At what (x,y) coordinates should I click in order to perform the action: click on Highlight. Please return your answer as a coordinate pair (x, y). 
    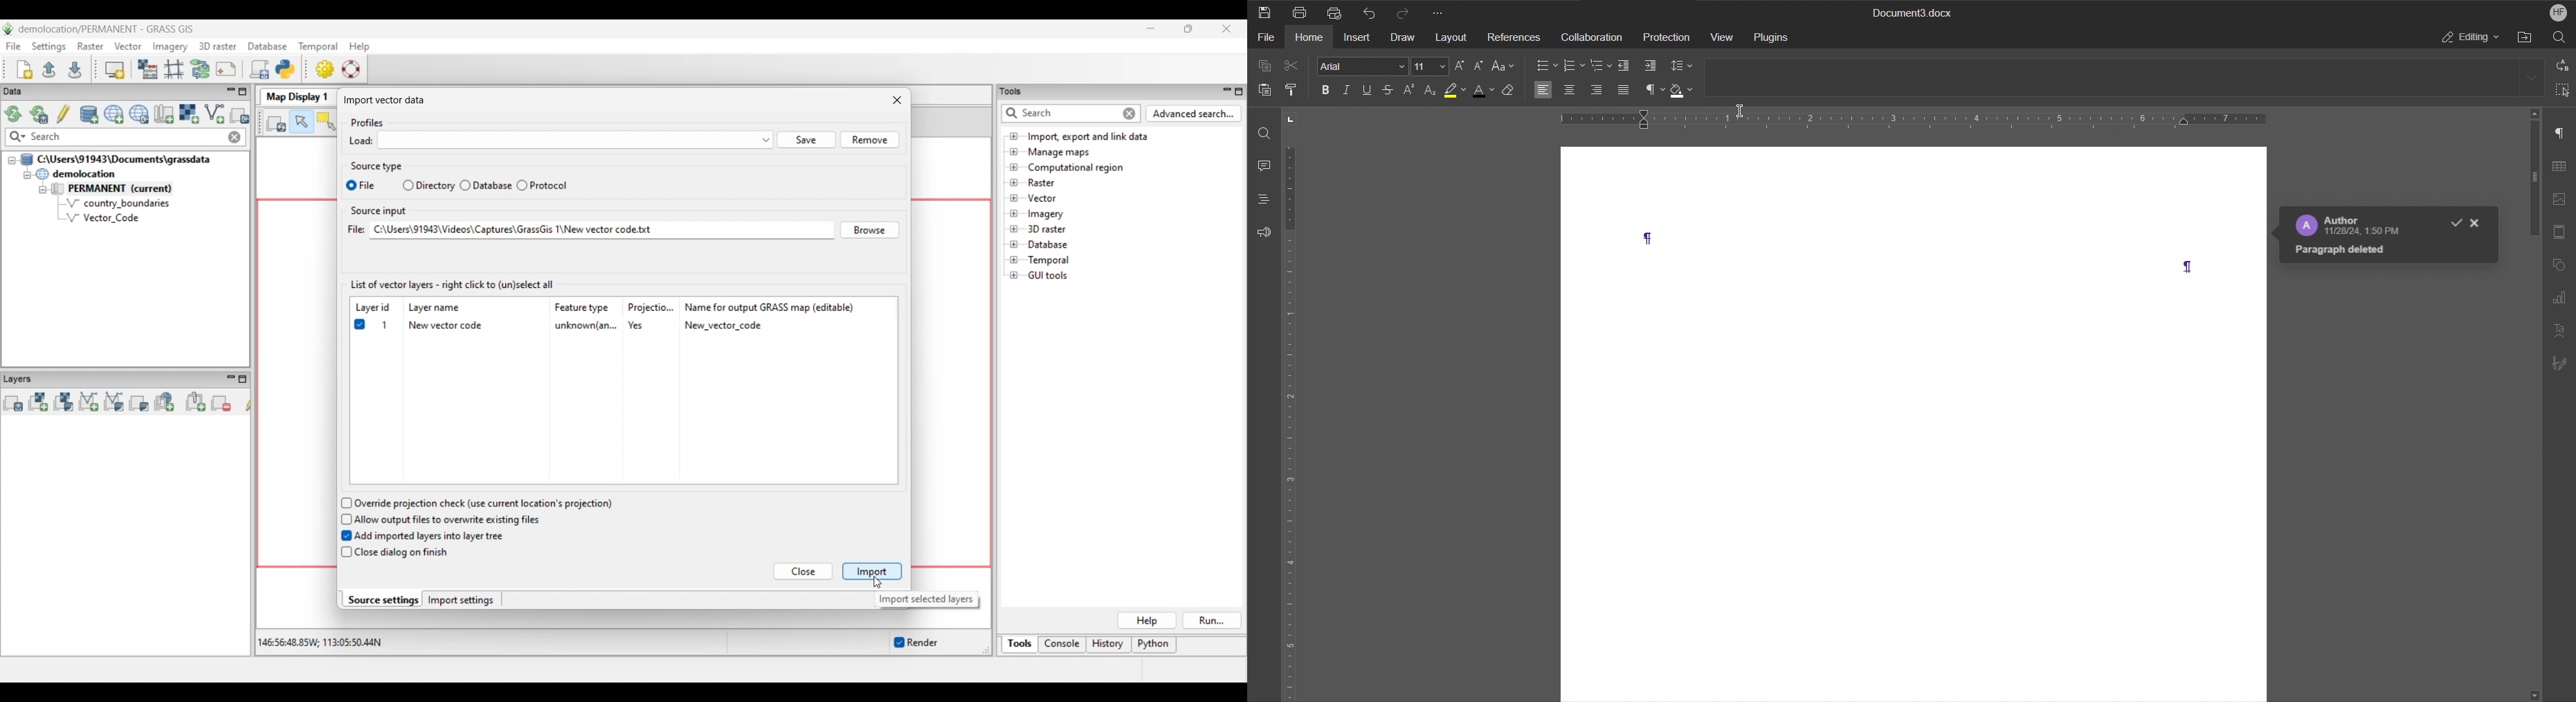
    Looking at the image, I should click on (1457, 89).